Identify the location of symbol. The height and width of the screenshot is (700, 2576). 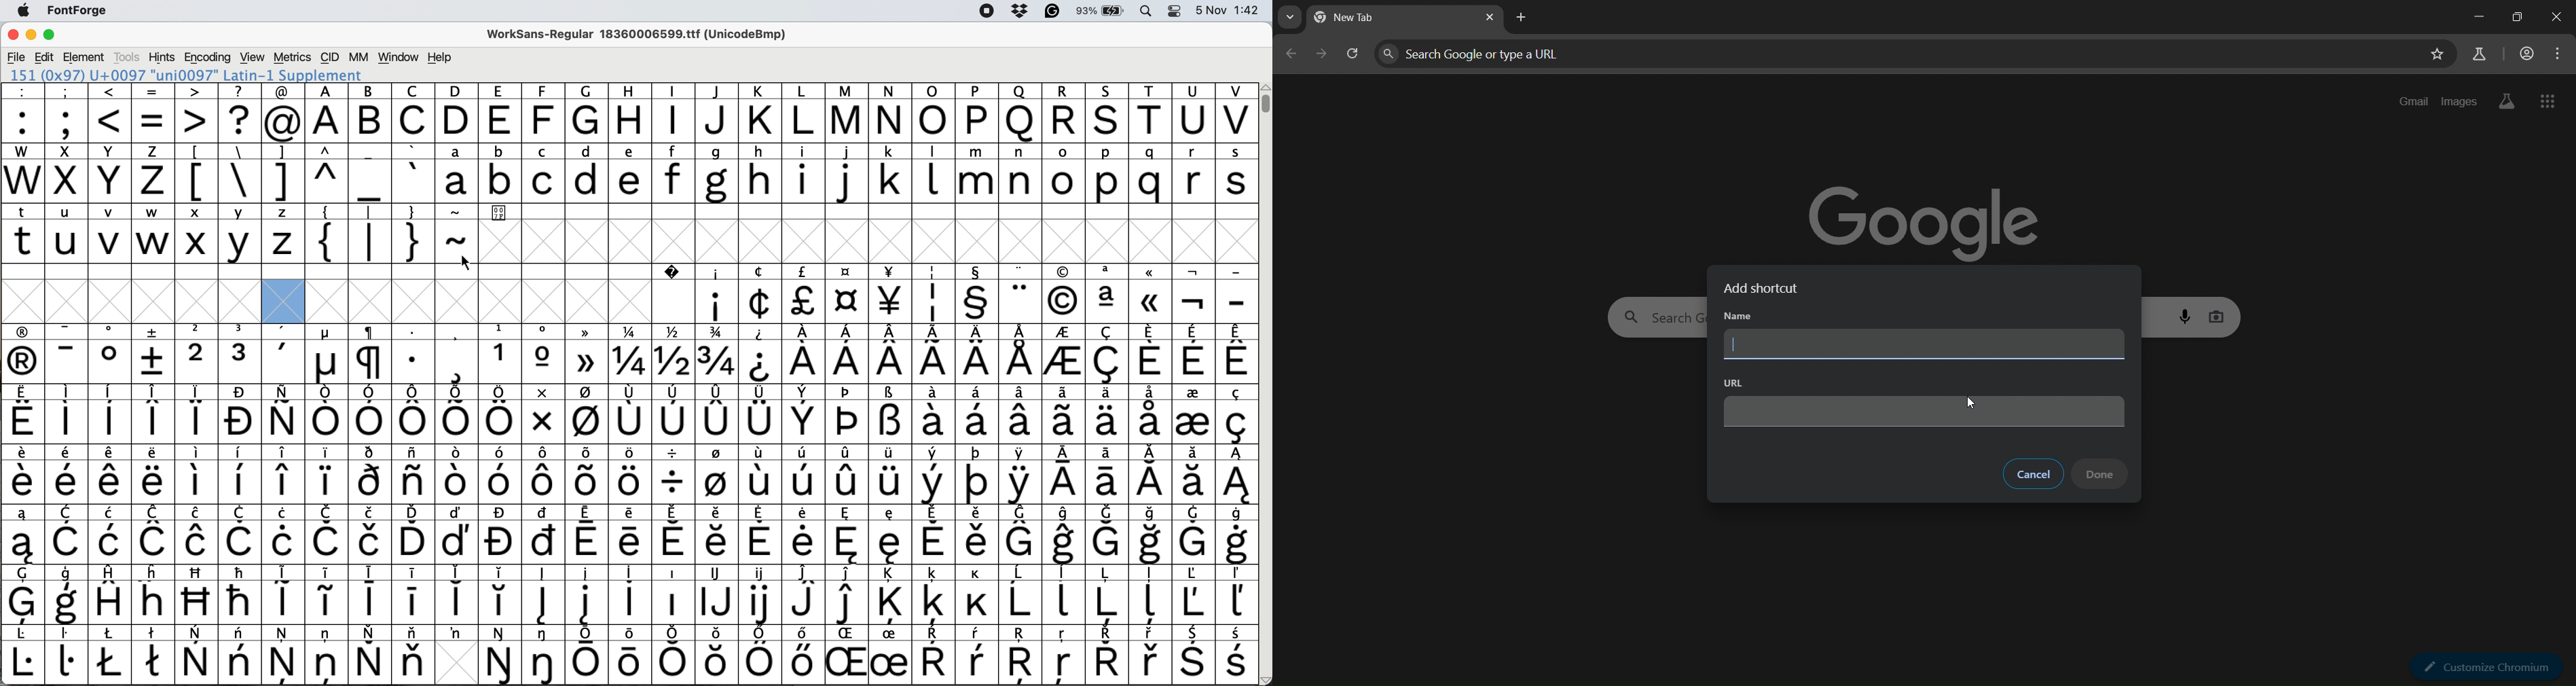
(198, 655).